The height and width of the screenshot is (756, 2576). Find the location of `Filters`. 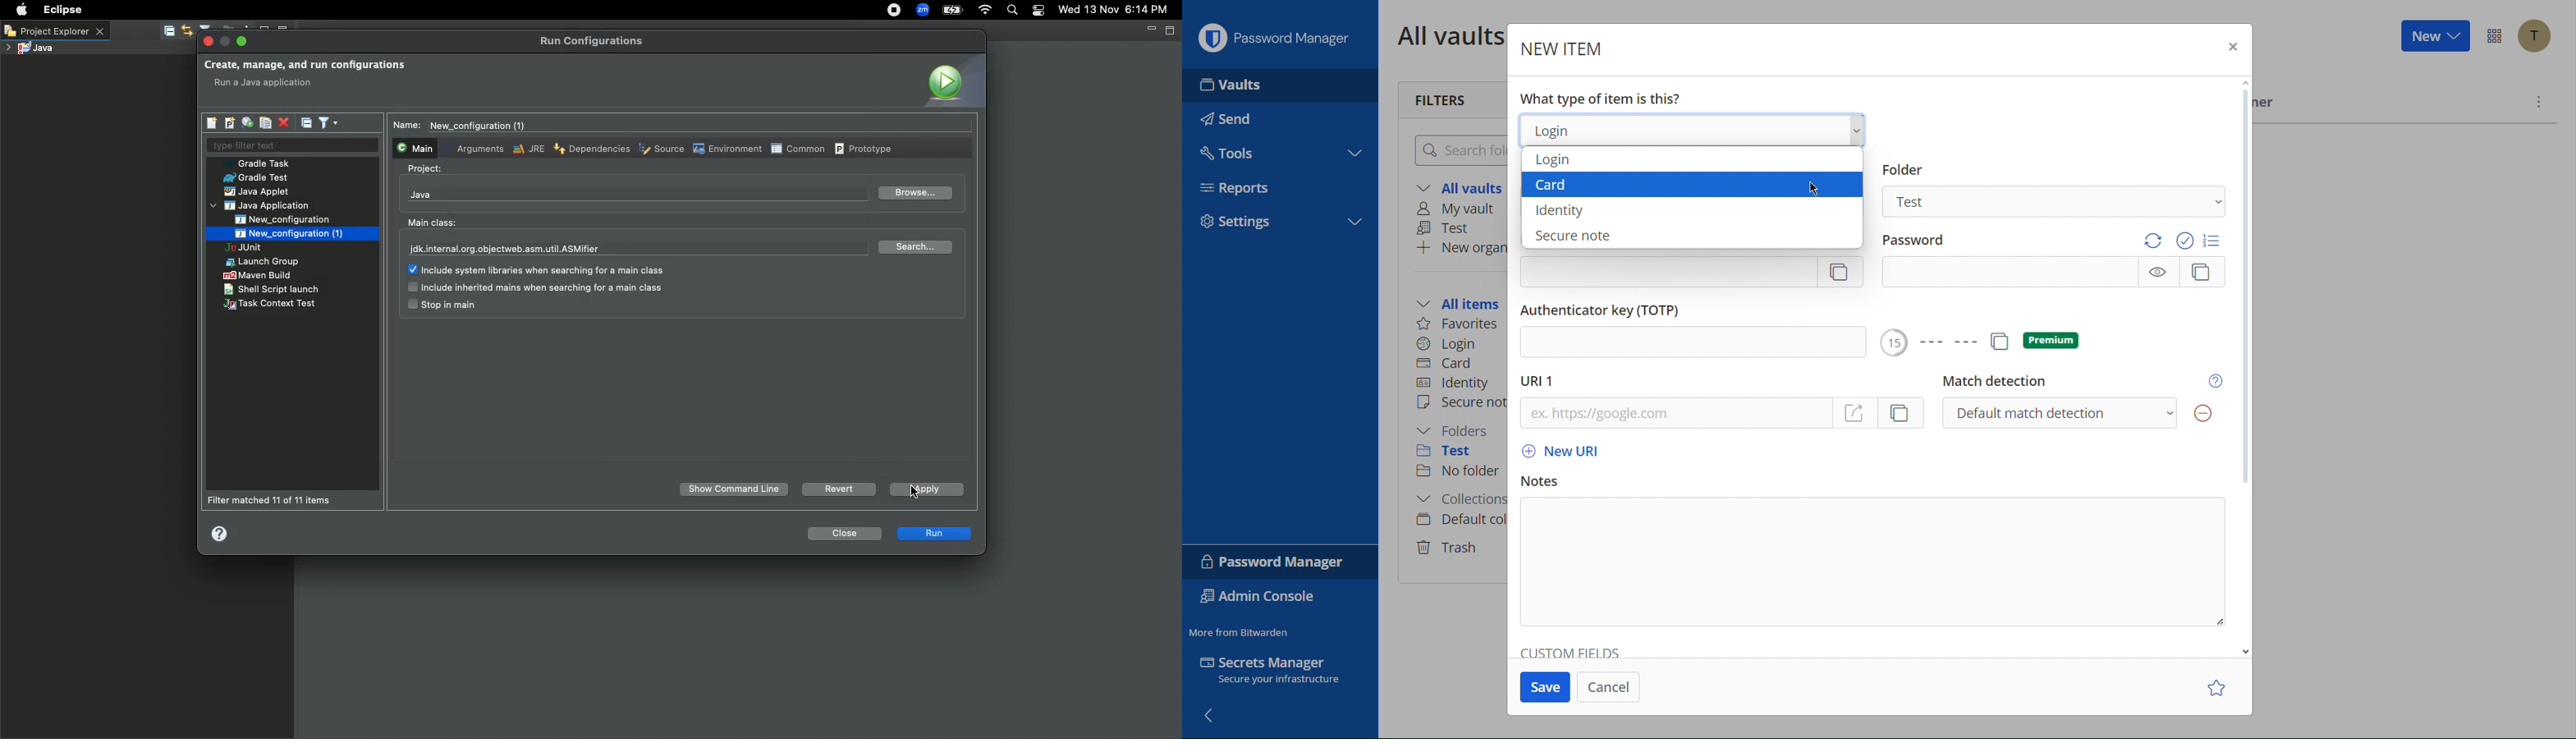

Filters is located at coordinates (1441, 102).